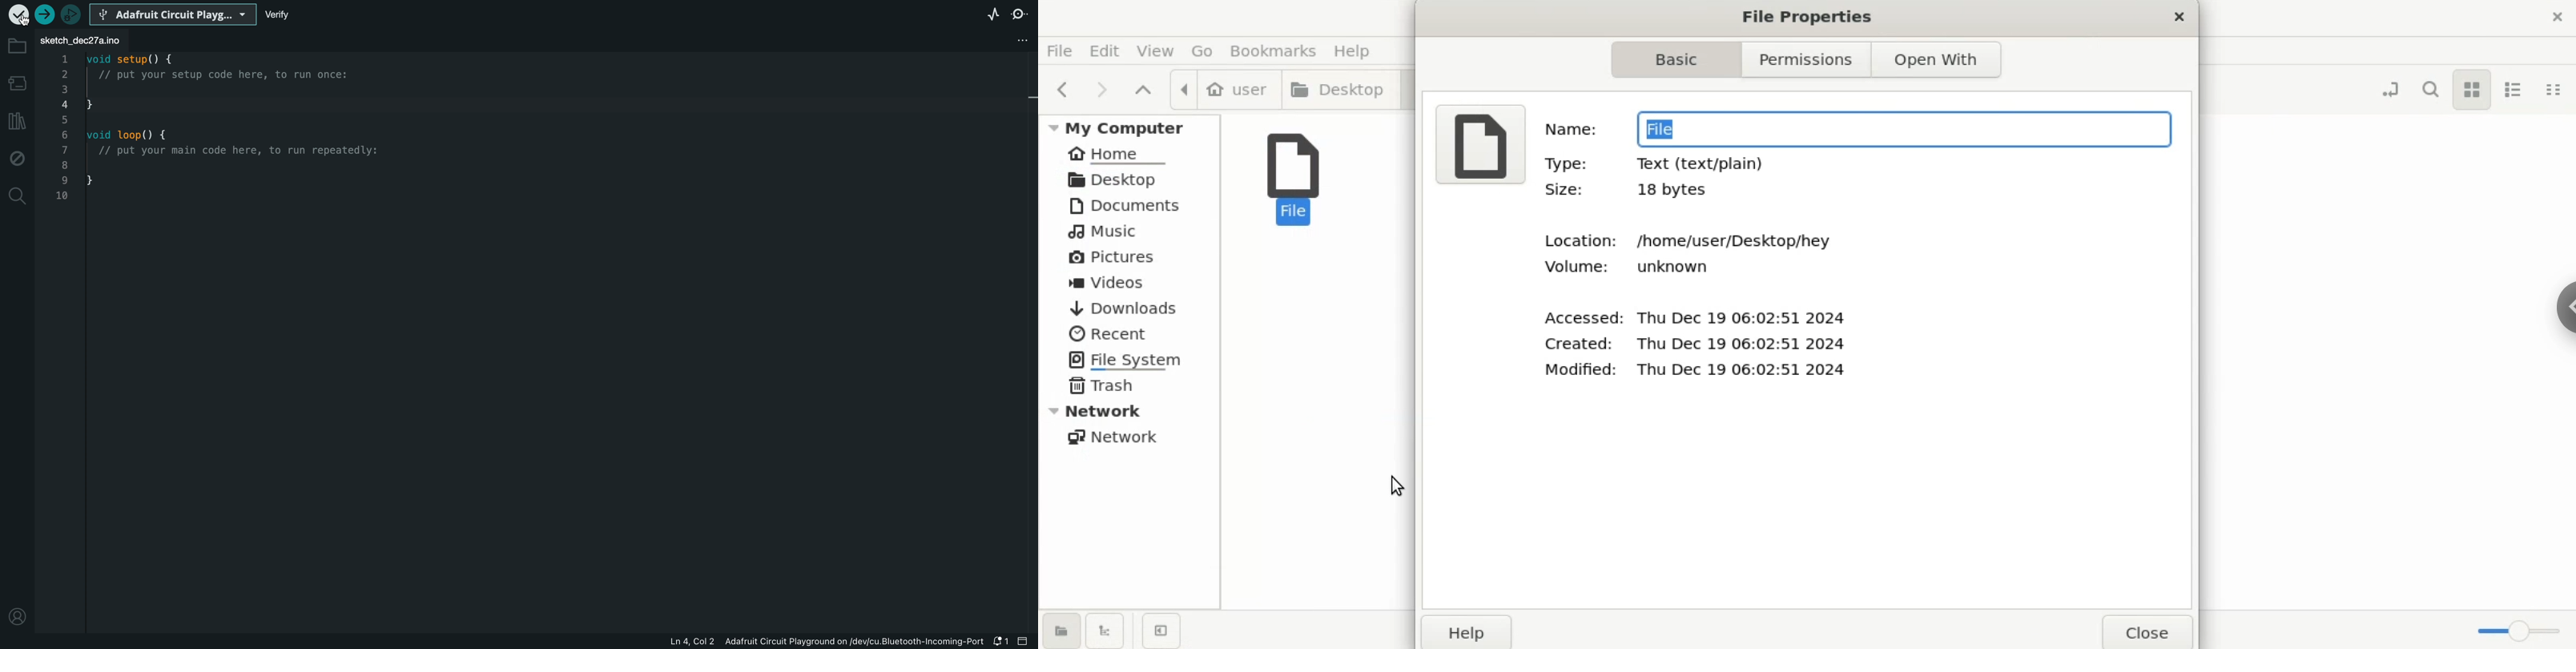  Describe the element at coordinates (1129, 361) in the screenshot. I see `file system` at that location.